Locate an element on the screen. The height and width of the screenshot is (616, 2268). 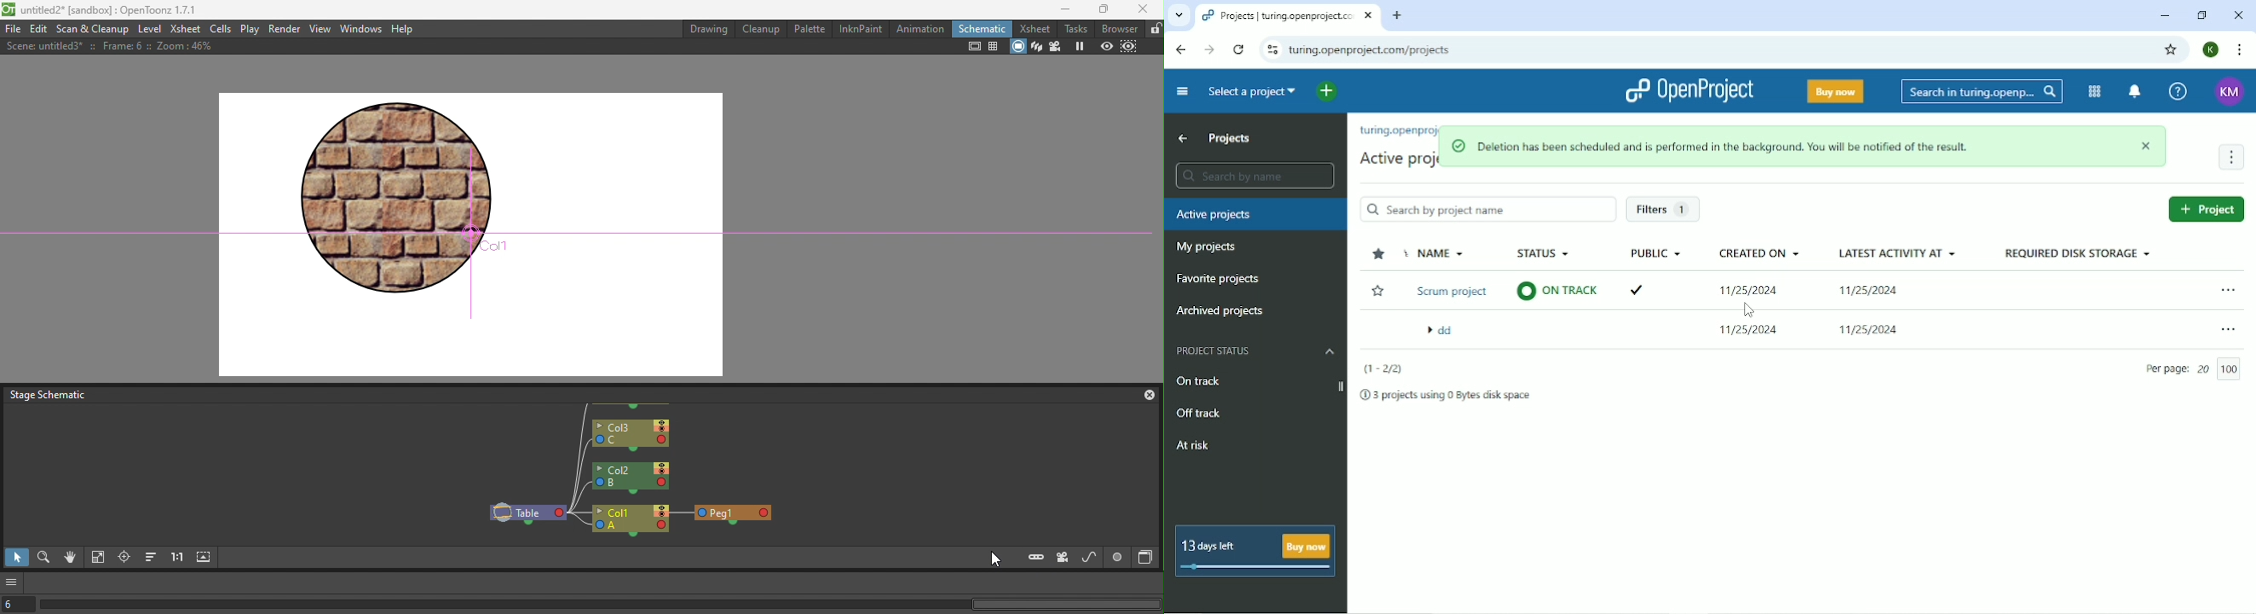
on track is located at coordinates (1558, 332).